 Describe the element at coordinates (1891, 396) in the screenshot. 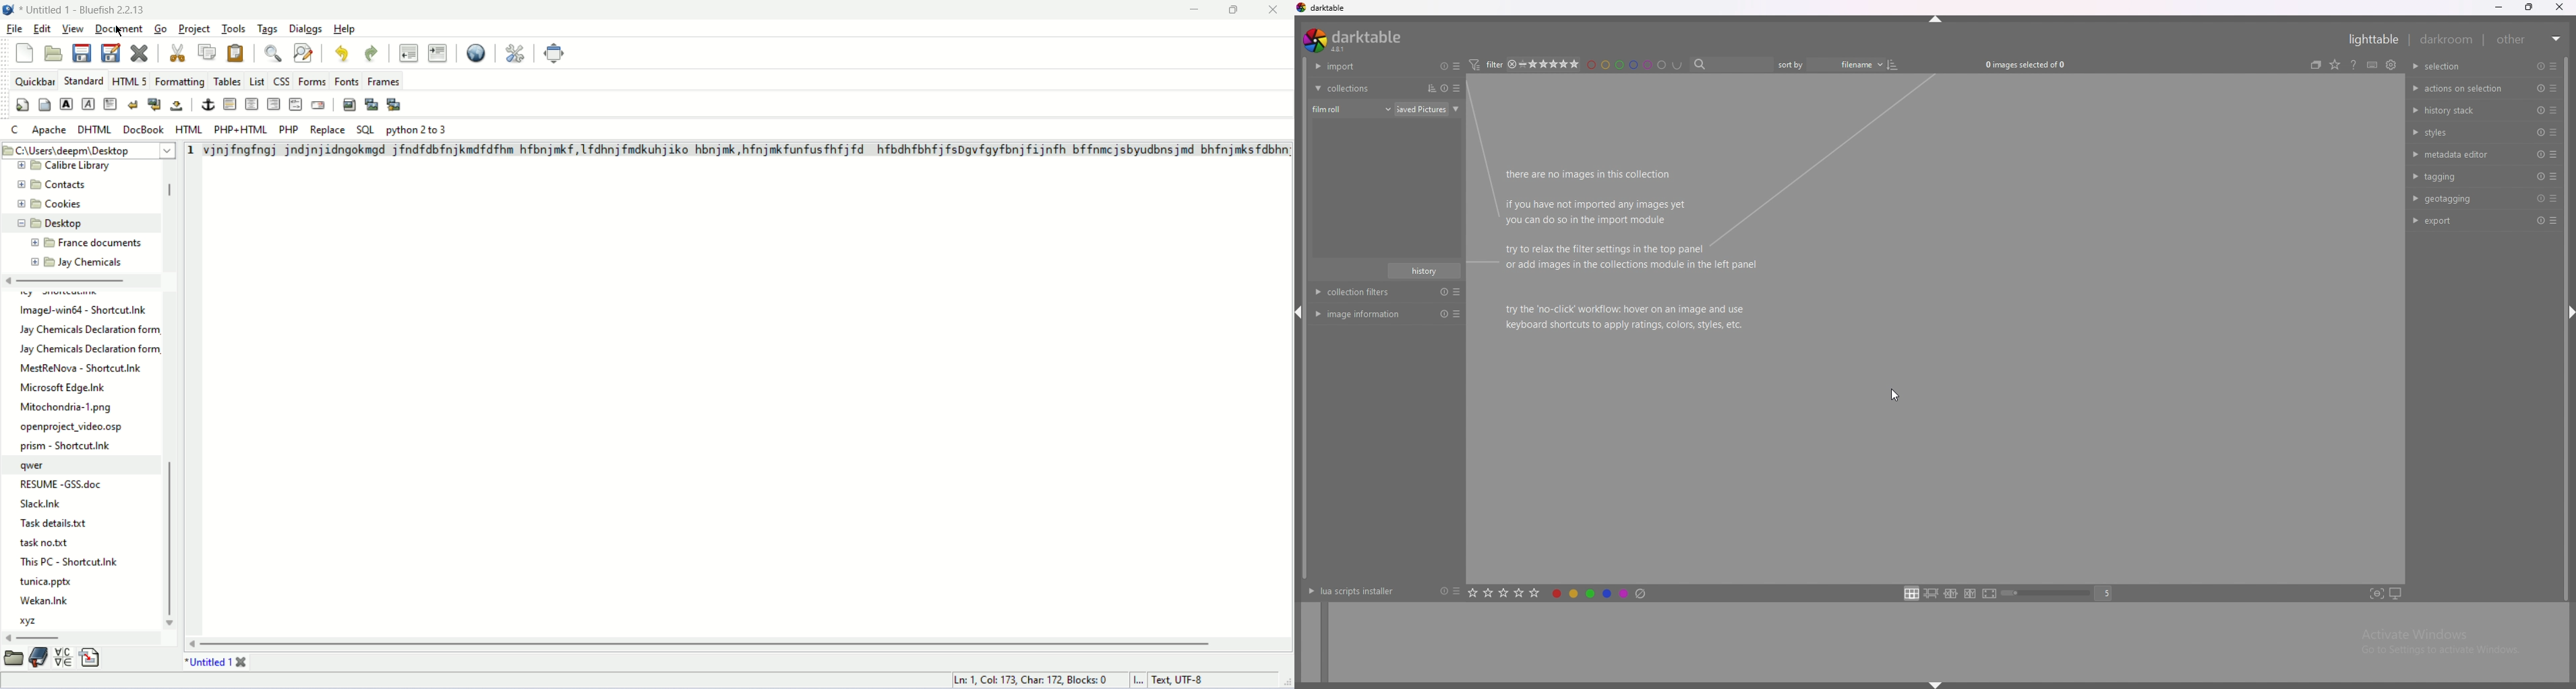

I see `cursor` at that location.